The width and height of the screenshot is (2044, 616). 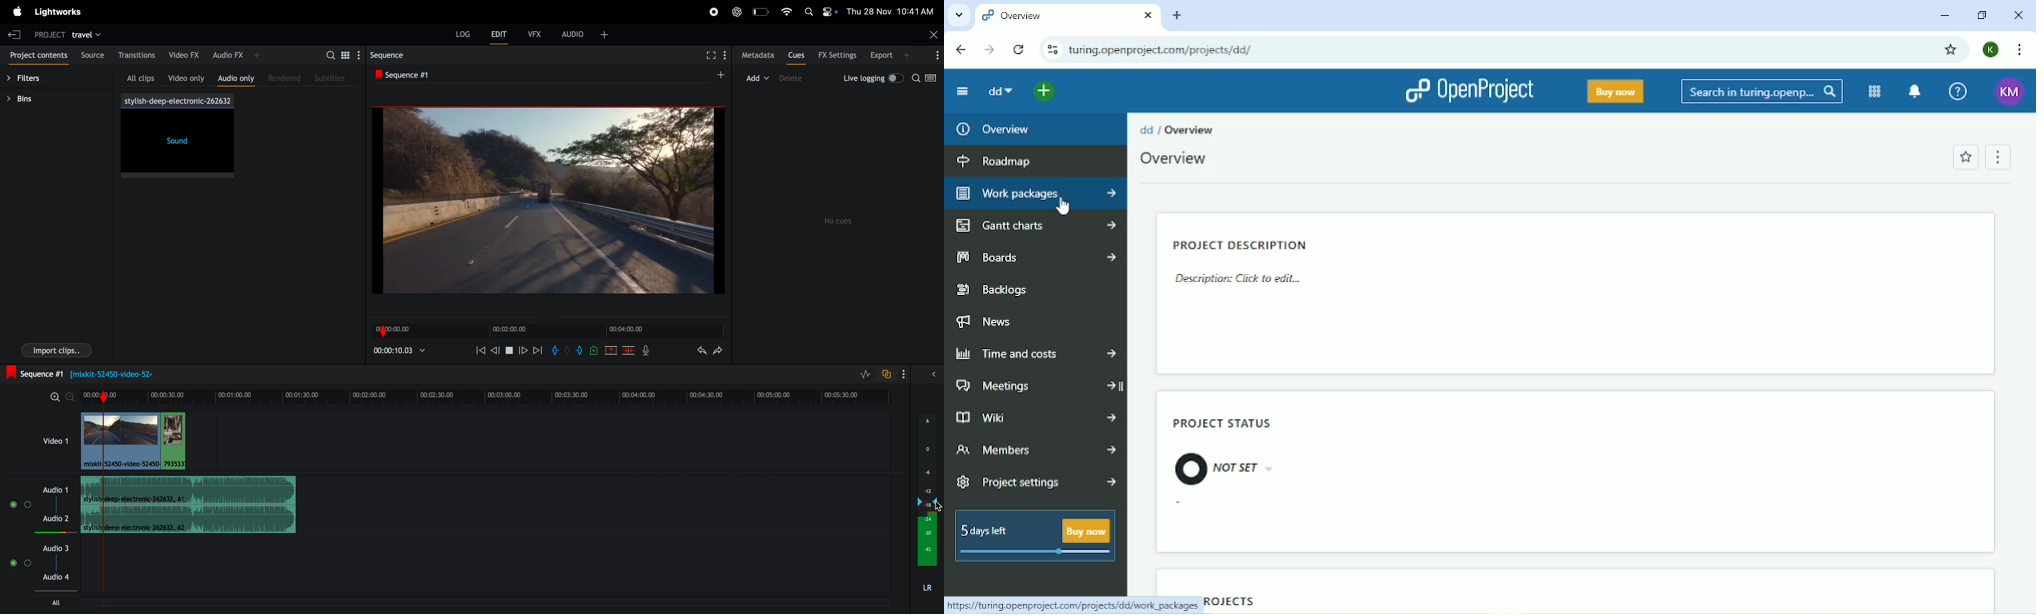 What do you see at coordinates (184, 54) in the screenshot?
I see `video fx` at bounding box center [184, 54].